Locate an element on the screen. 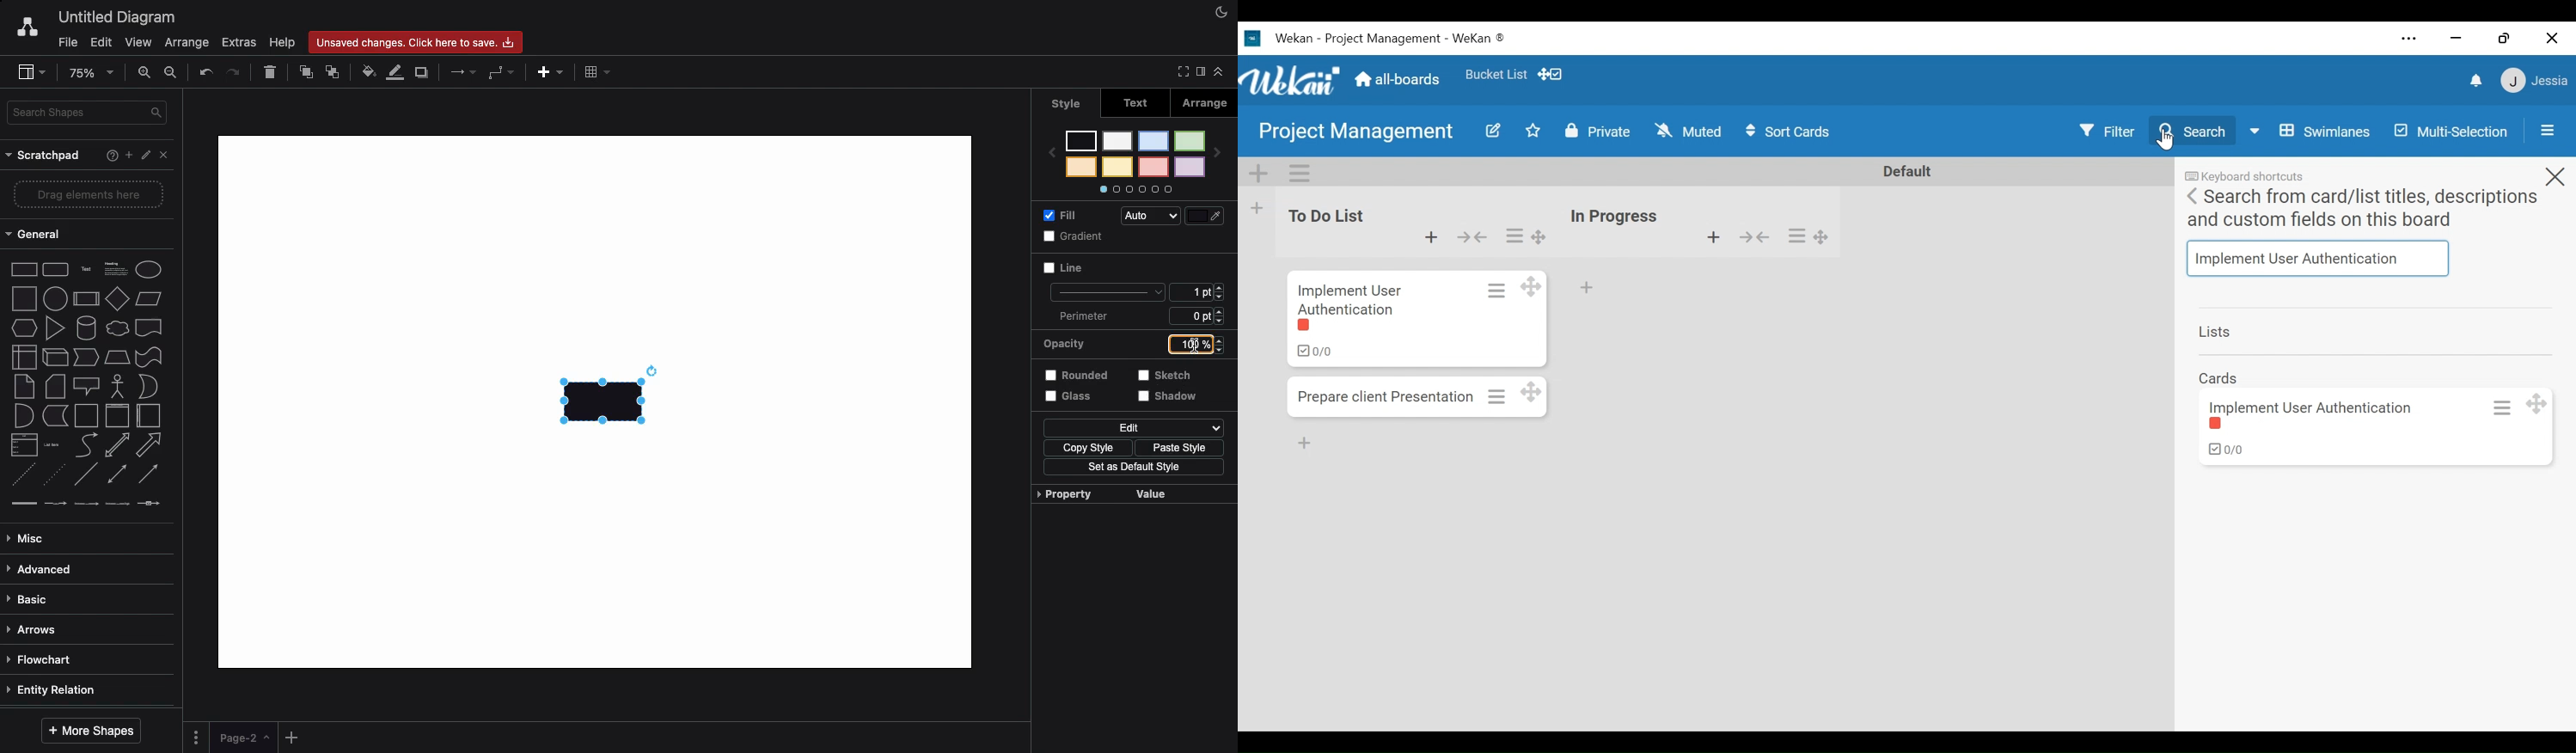 The height and width of the screenshot is (756, 2576). 1 pt is located at coordinates (1195, 294).